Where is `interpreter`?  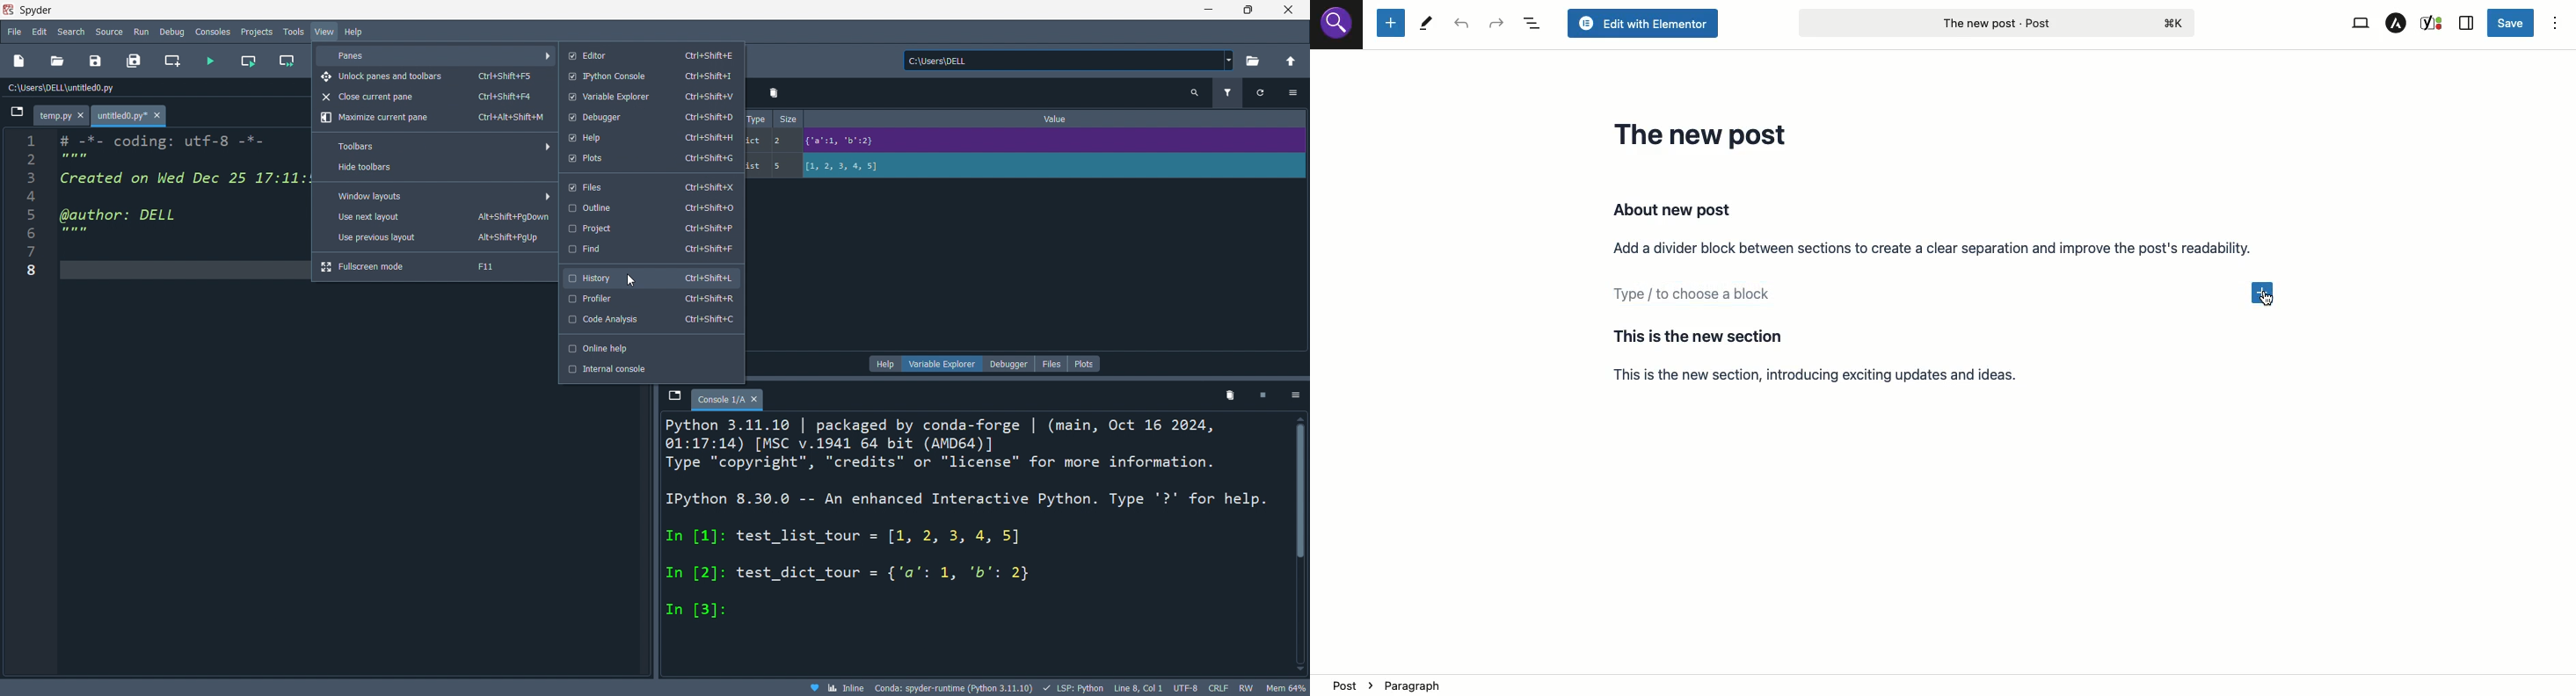 interpreter is located at coordinates (956, 688).